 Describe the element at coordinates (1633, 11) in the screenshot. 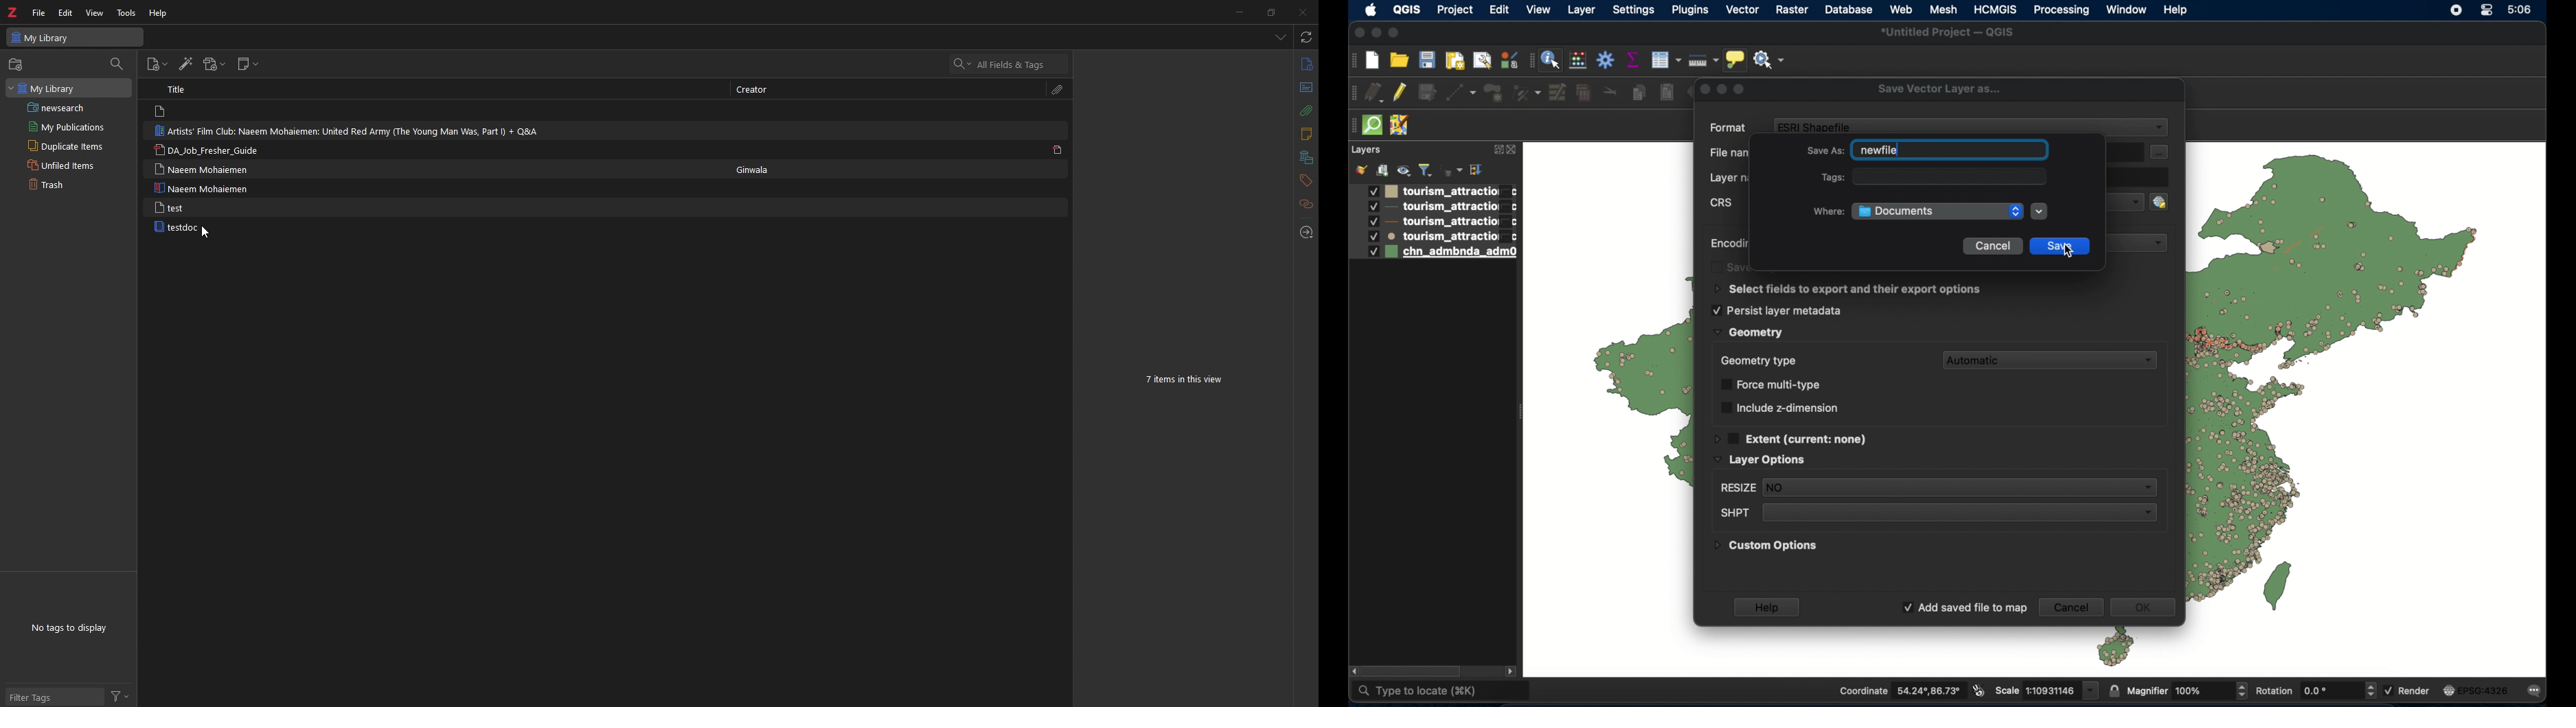

I see `settings` at that location.